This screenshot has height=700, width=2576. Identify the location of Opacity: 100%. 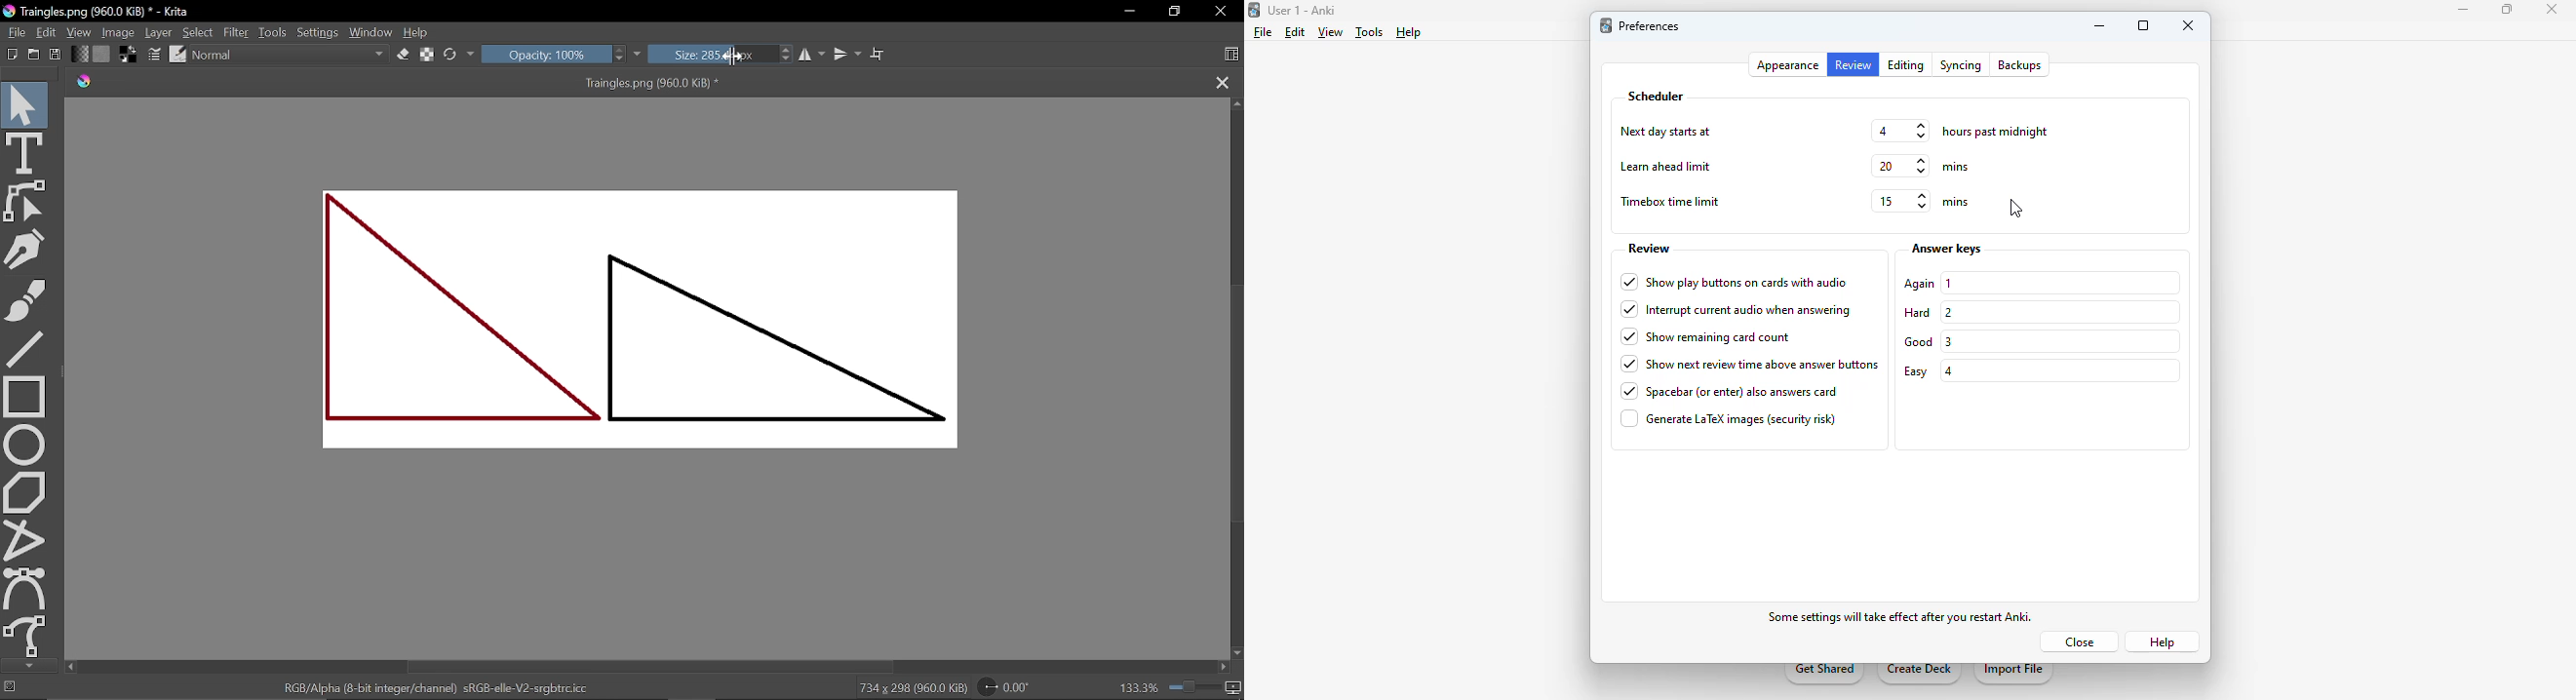
(554, 54).